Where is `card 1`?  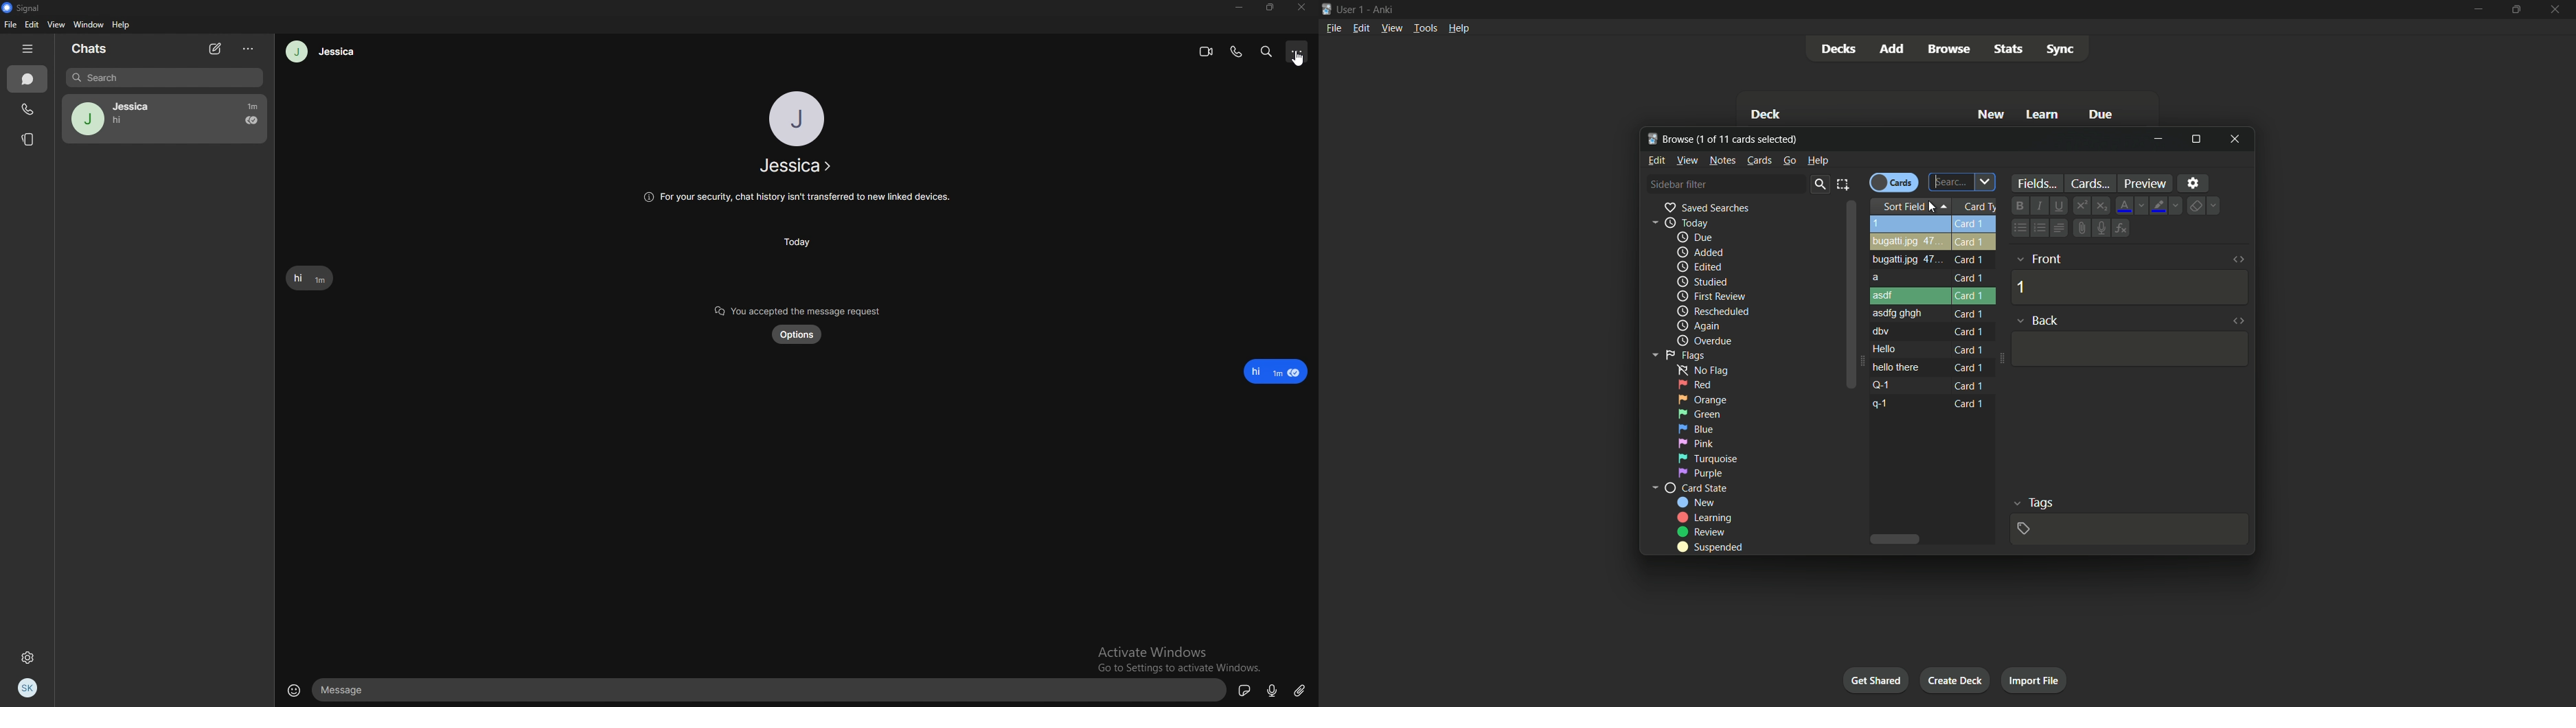 card 1 is located at coordinates (1970, 404).